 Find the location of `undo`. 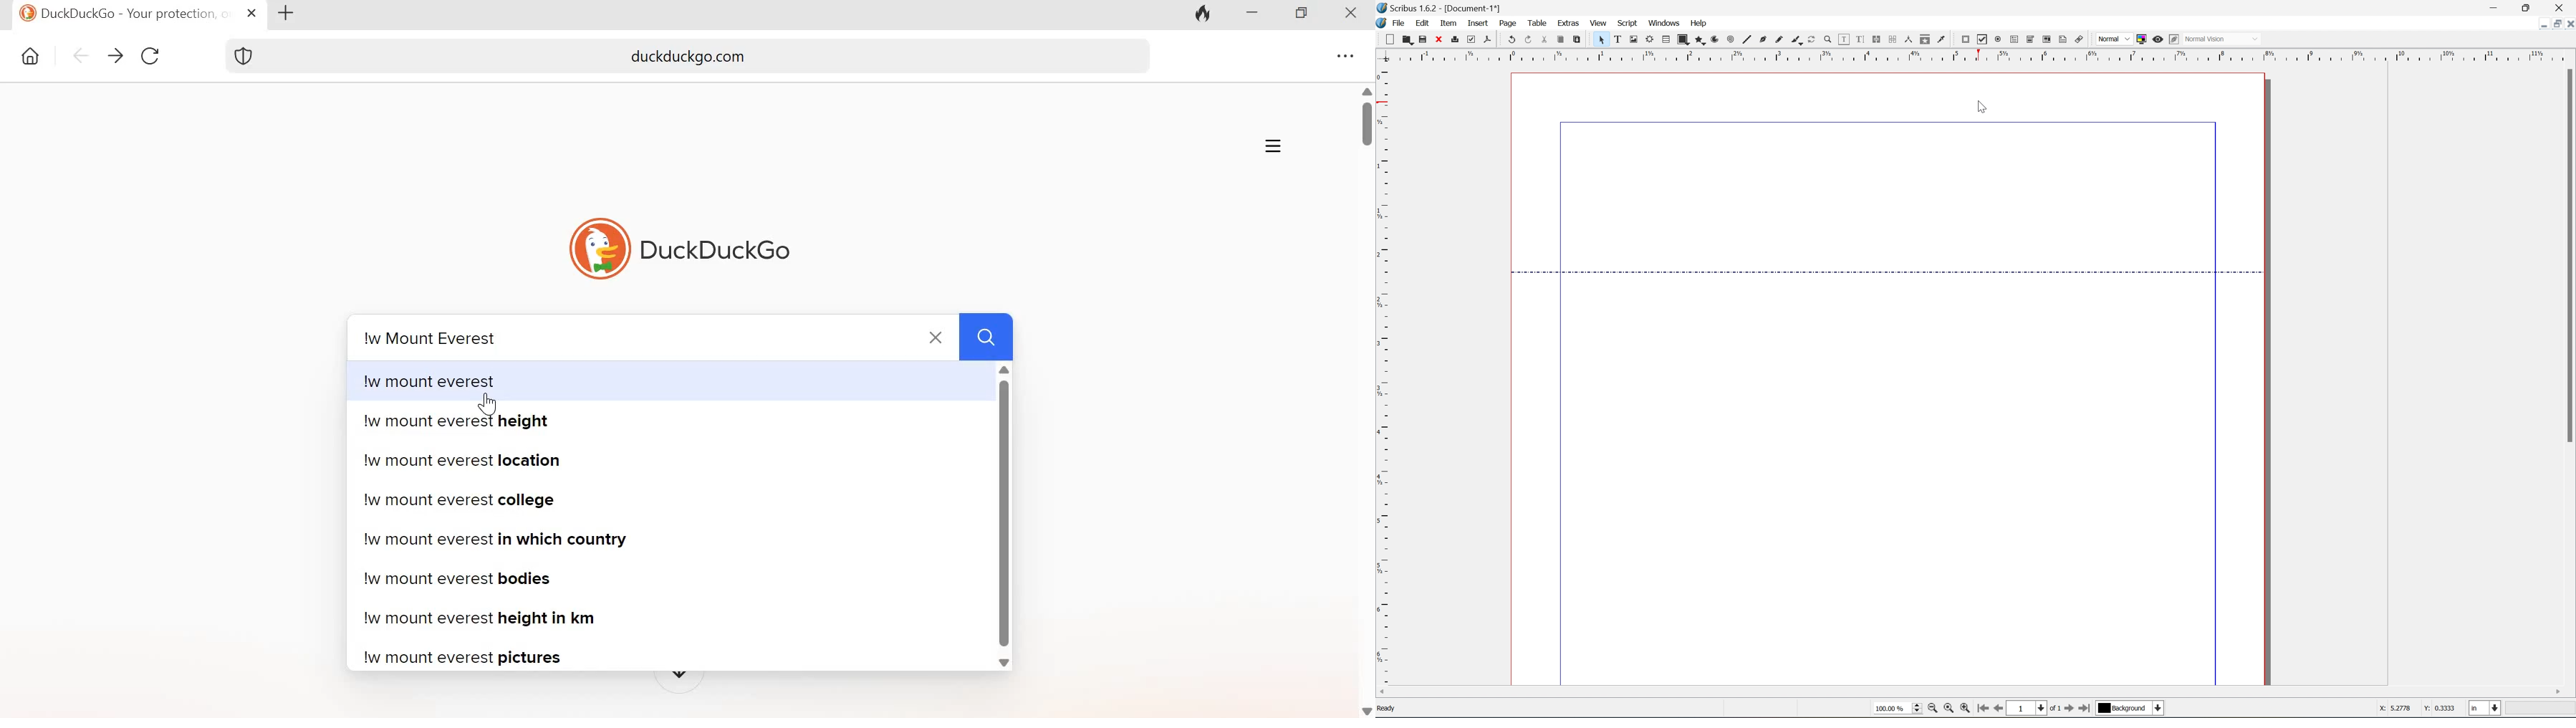

undo is located at coordinates (1512, 40).